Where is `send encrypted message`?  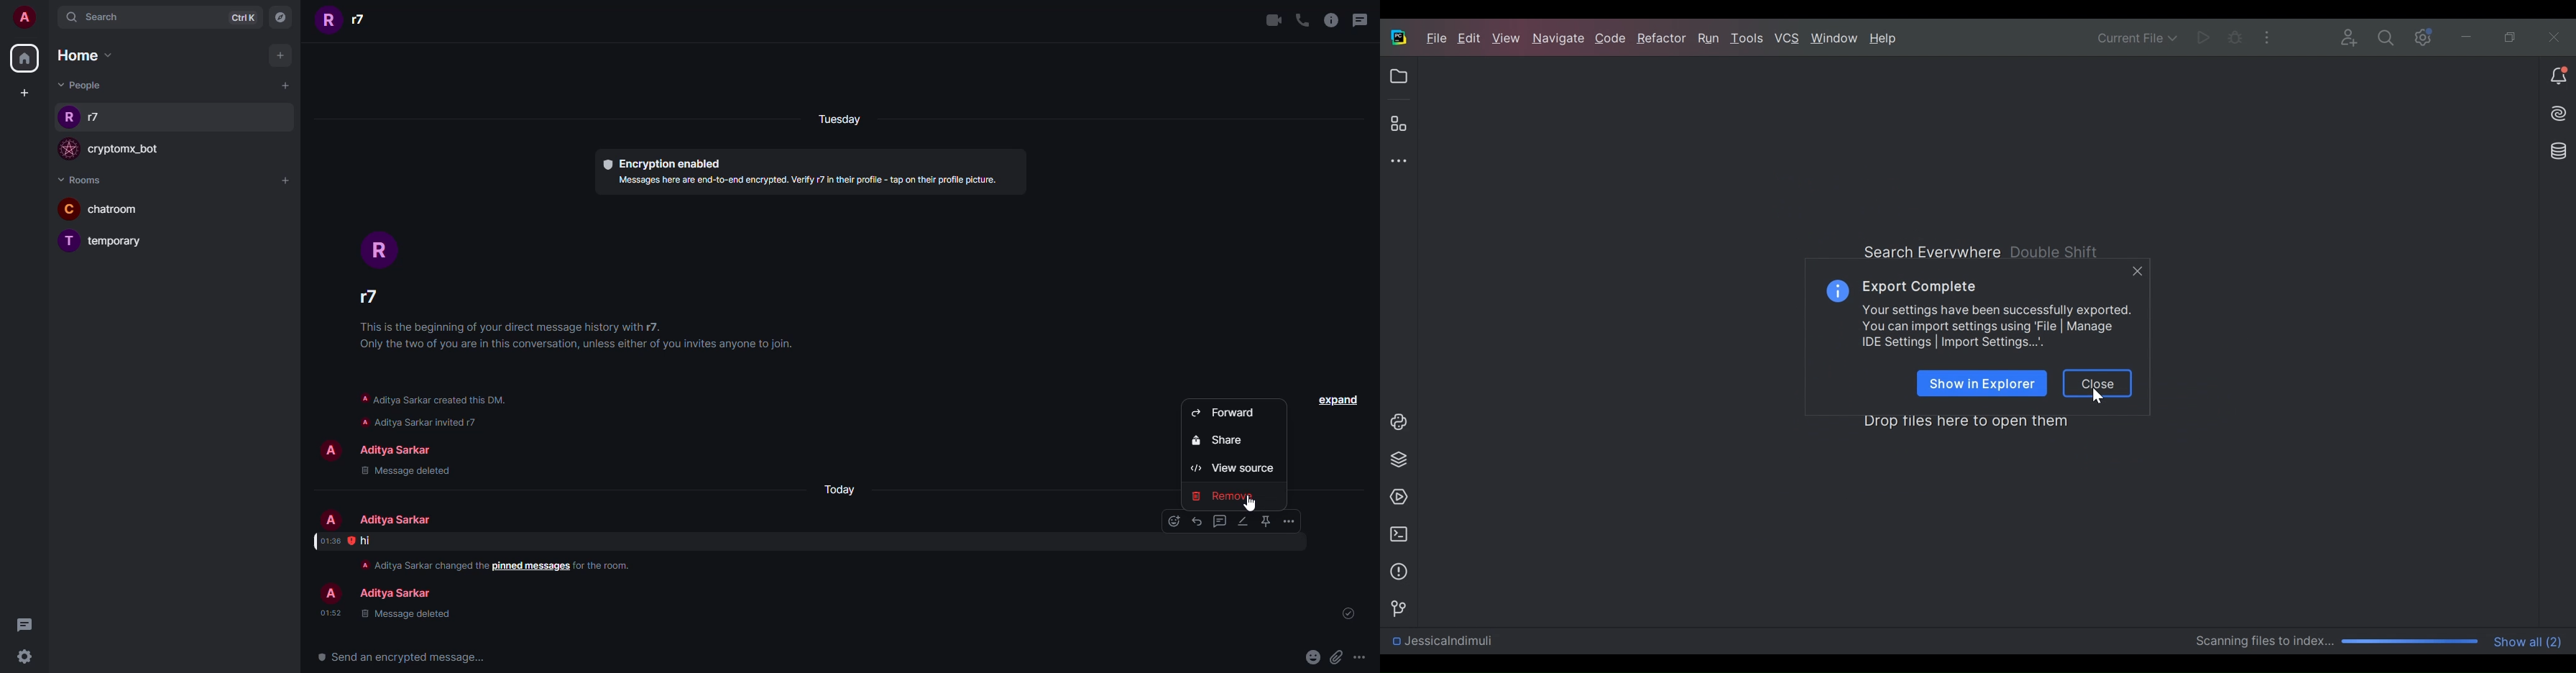
send encrypted message is located at coordinates (401, 658).